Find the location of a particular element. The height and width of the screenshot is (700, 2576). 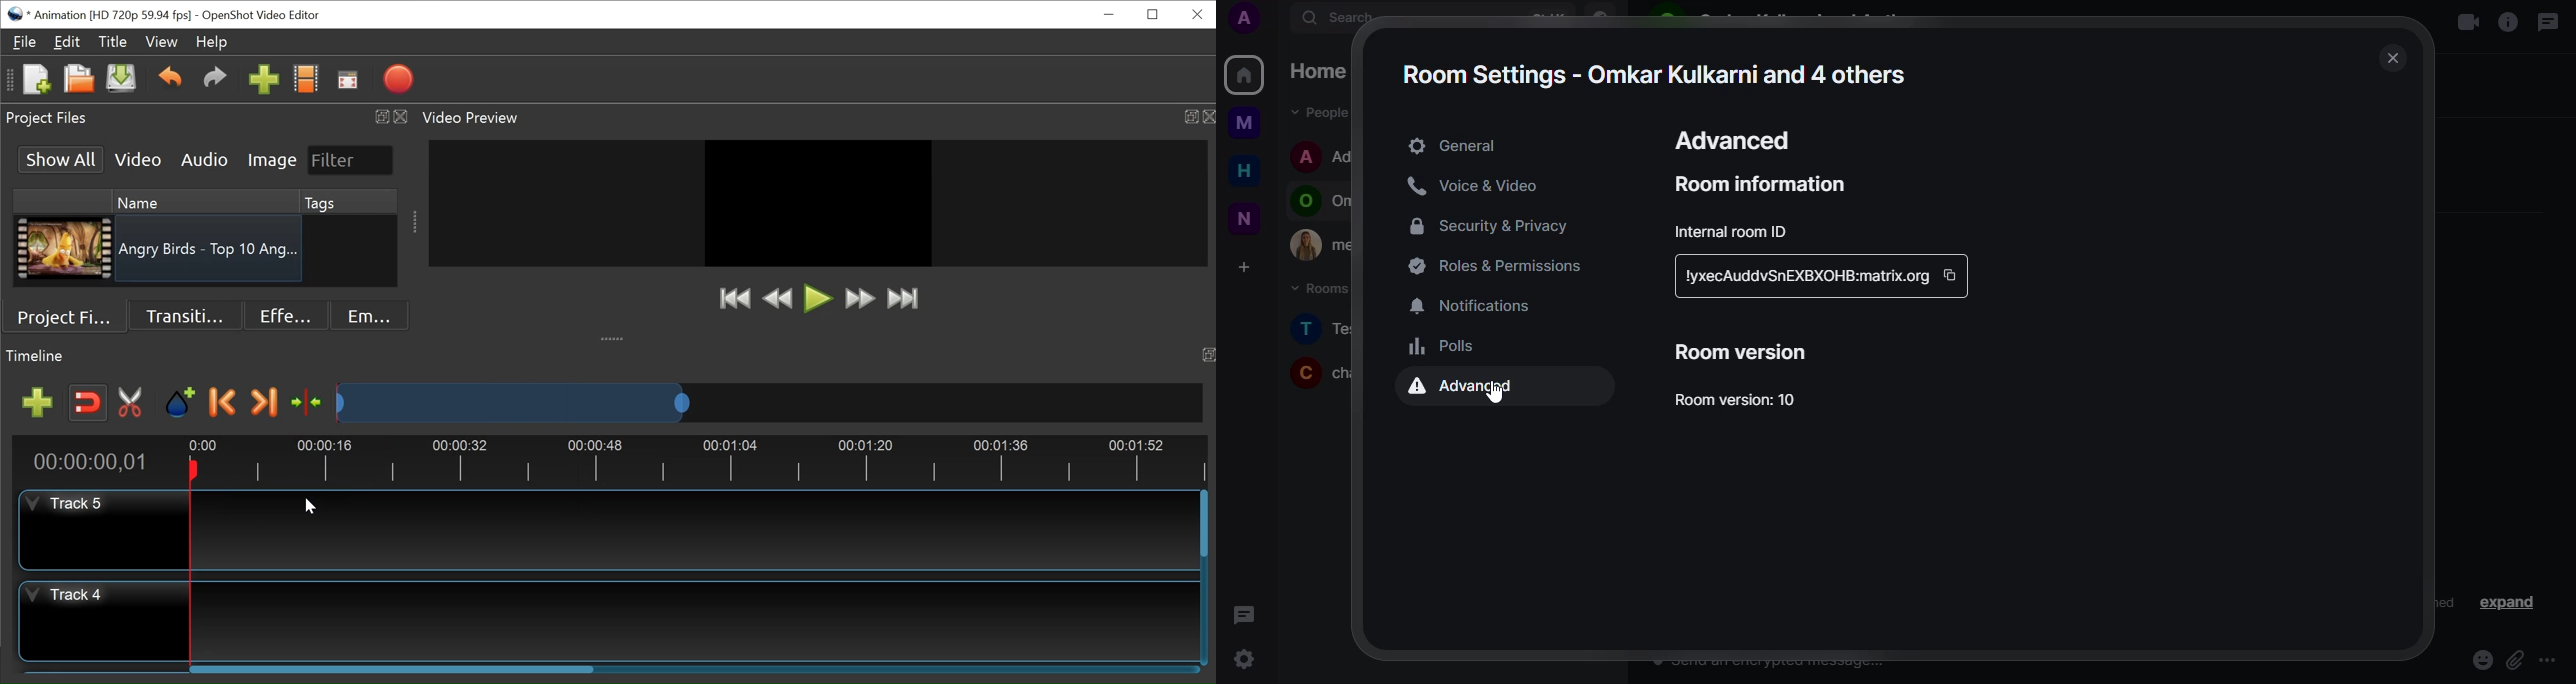

h is located at coordinates (1251, 172).